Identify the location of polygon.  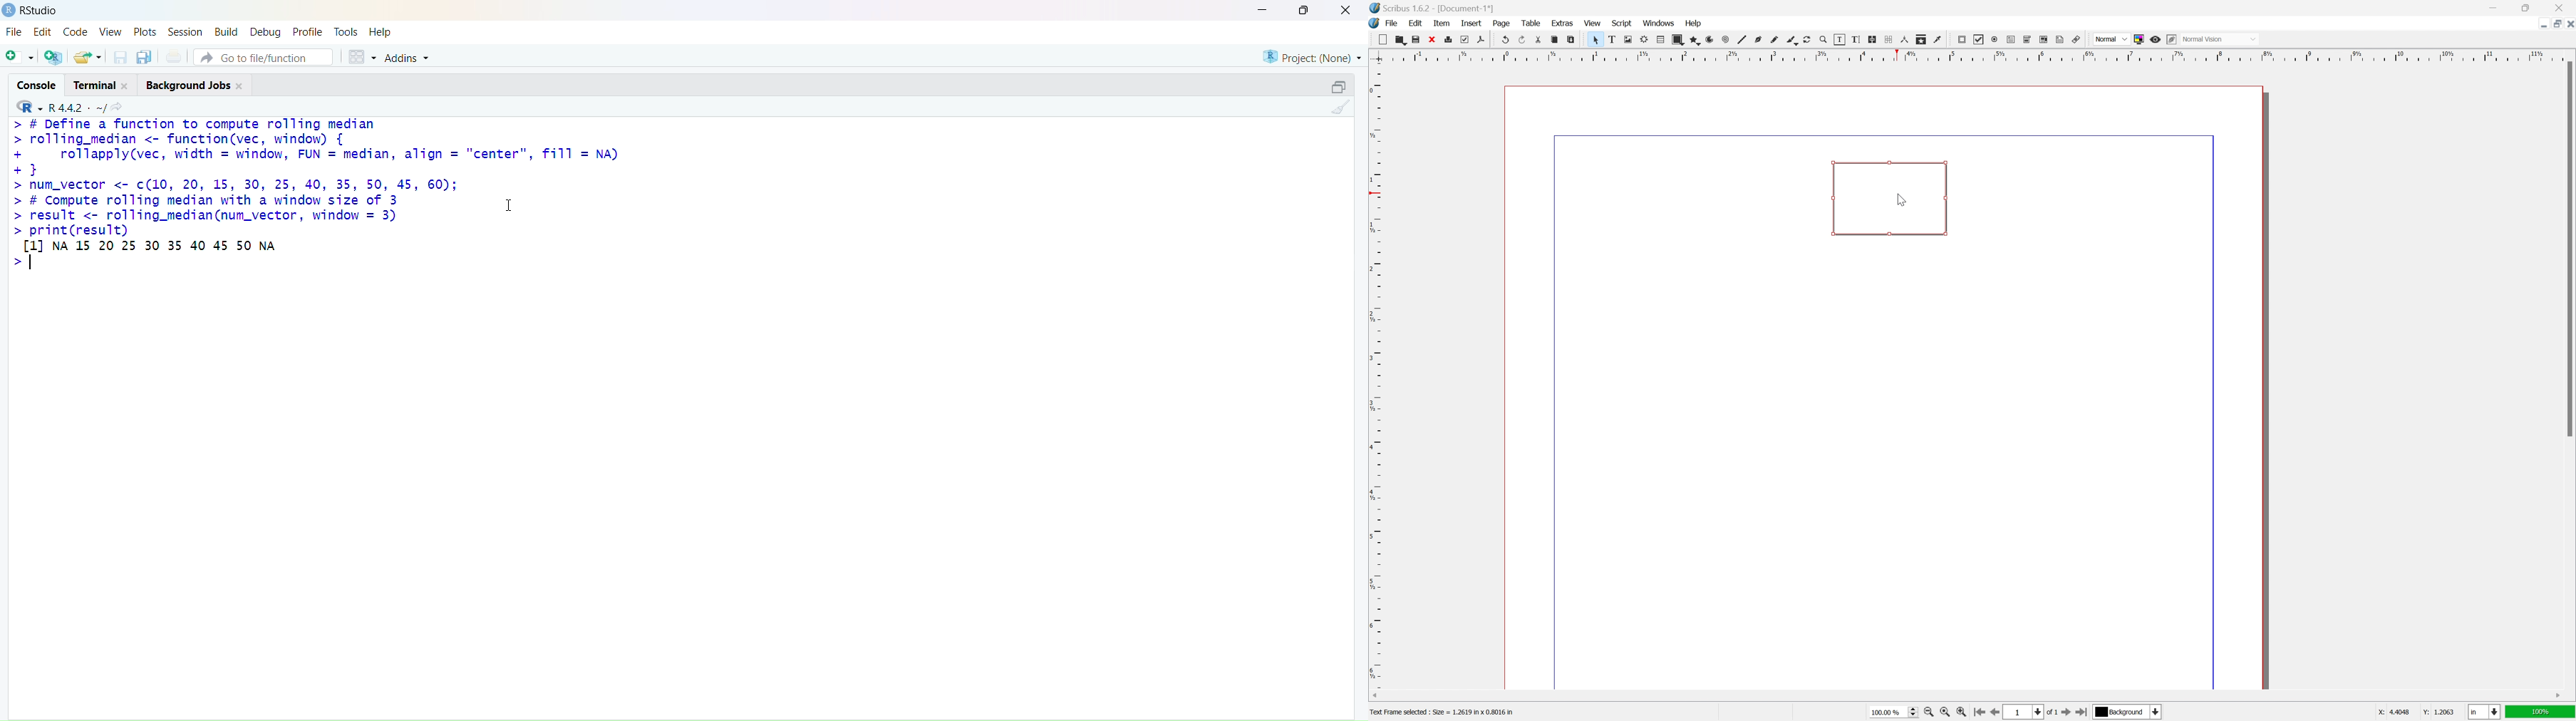
(1693, 40).